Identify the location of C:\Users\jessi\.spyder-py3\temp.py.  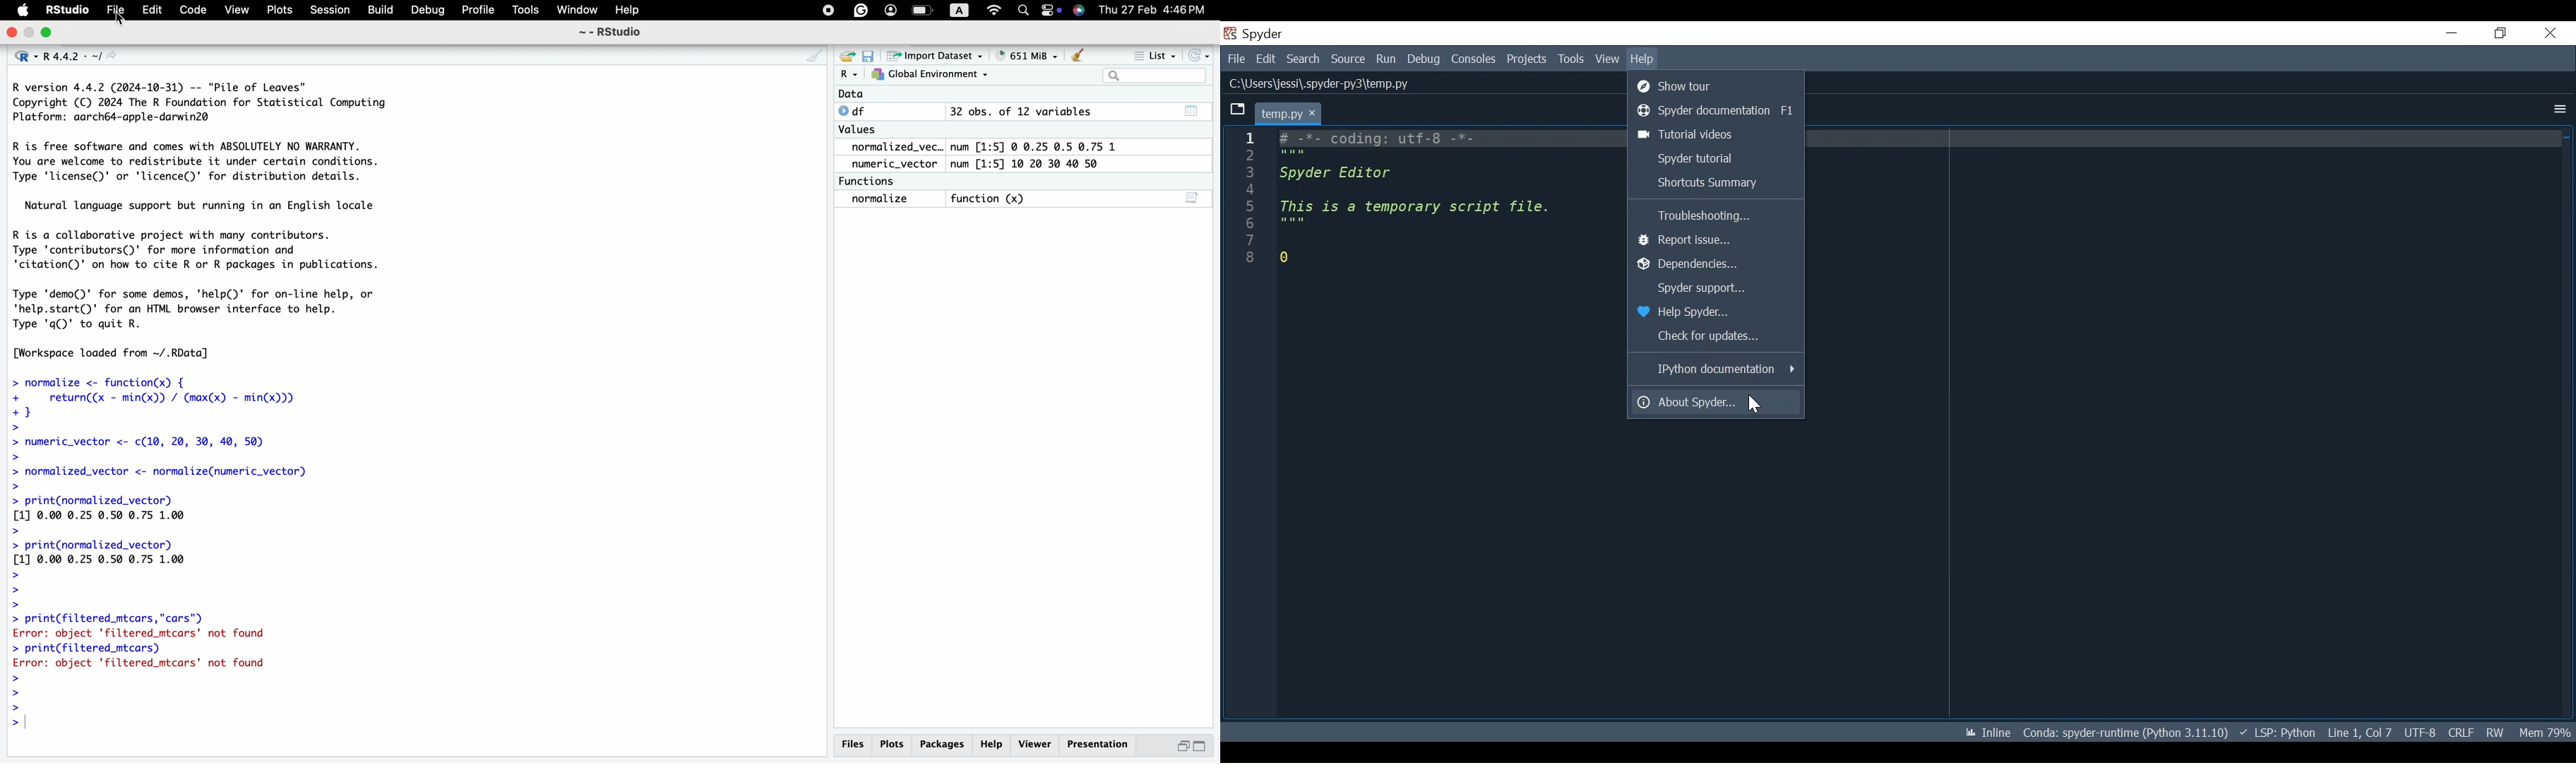
(1336, 85).